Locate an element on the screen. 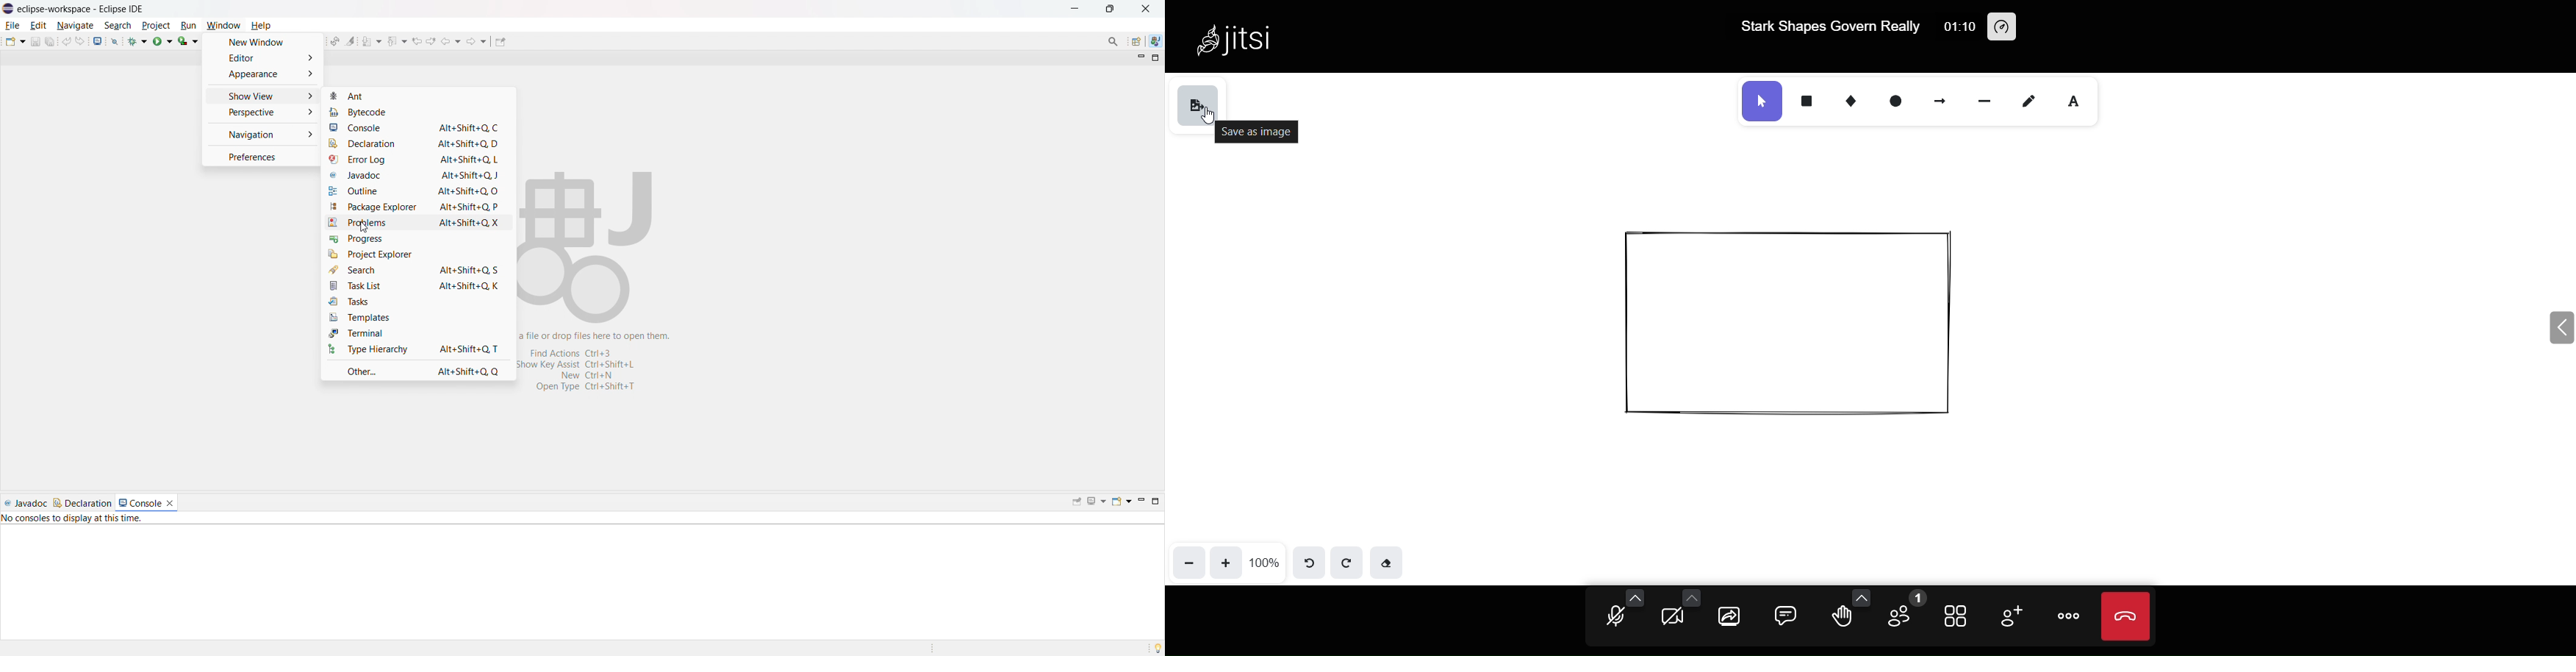 This screenshot has width=2576, height=672. redo is located at coordinates (1349, 564).